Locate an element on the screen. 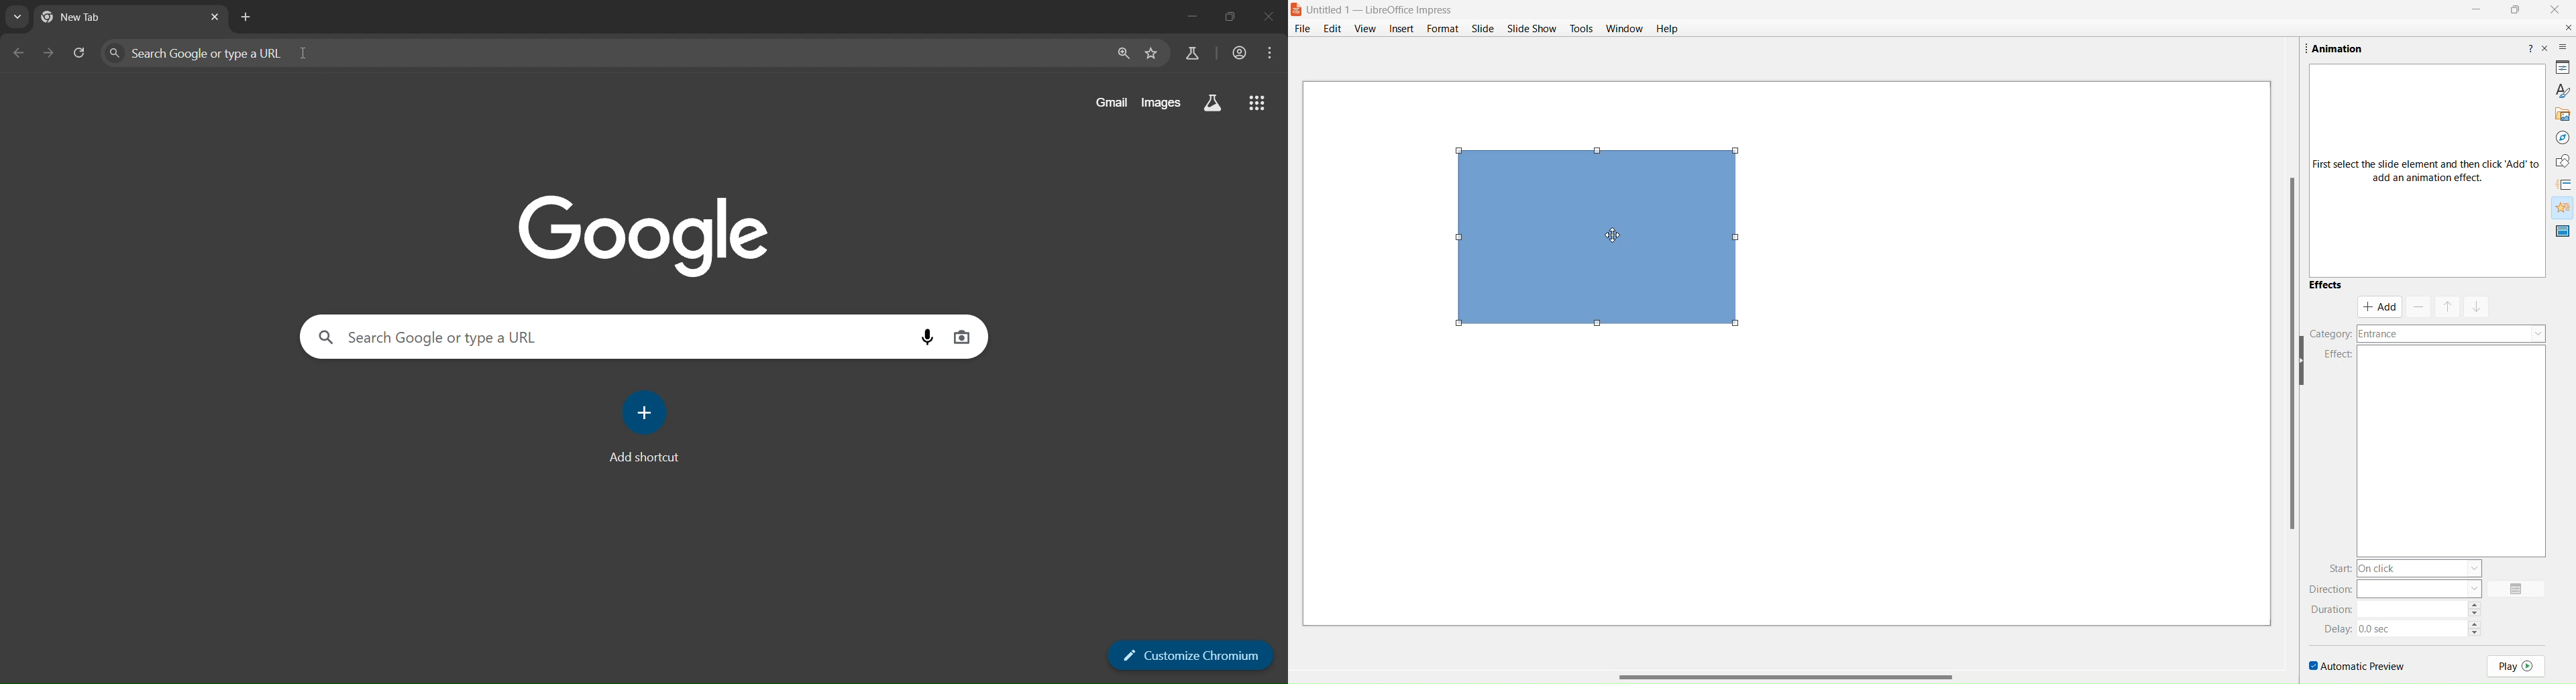  go back one page is located at coordinates (17, 53).